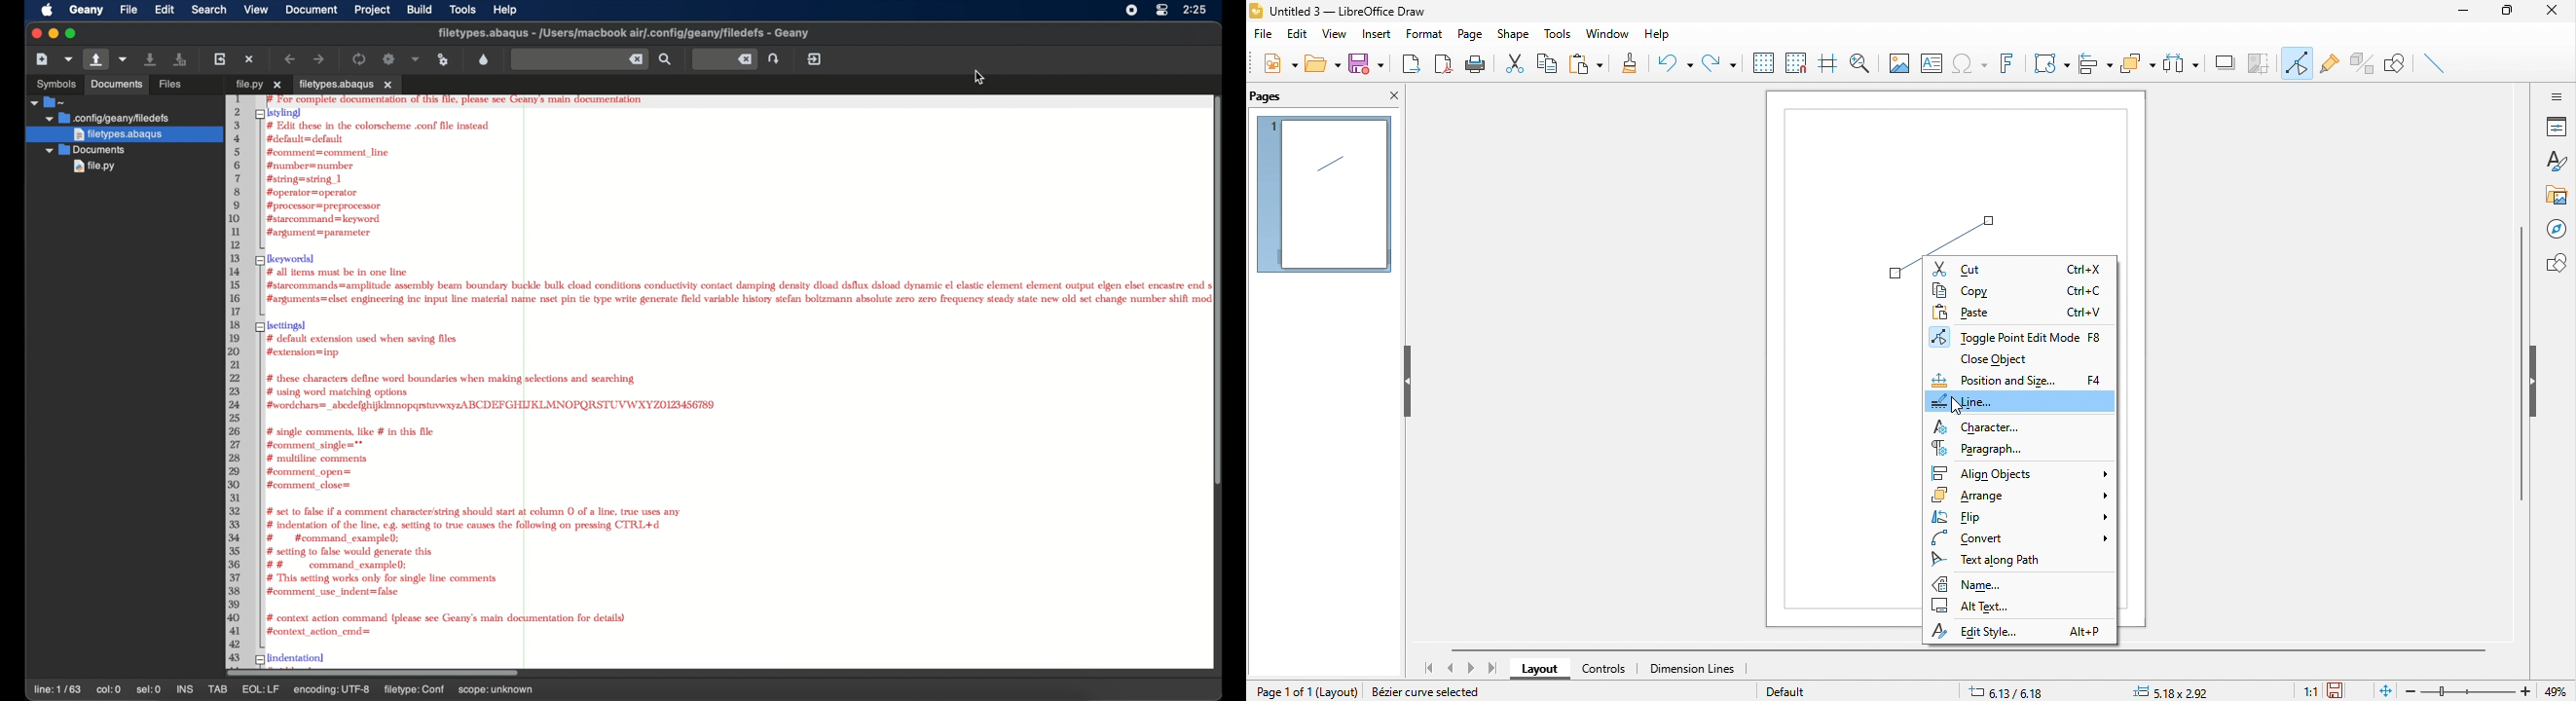  I want to click on close, so click(1391, 97).